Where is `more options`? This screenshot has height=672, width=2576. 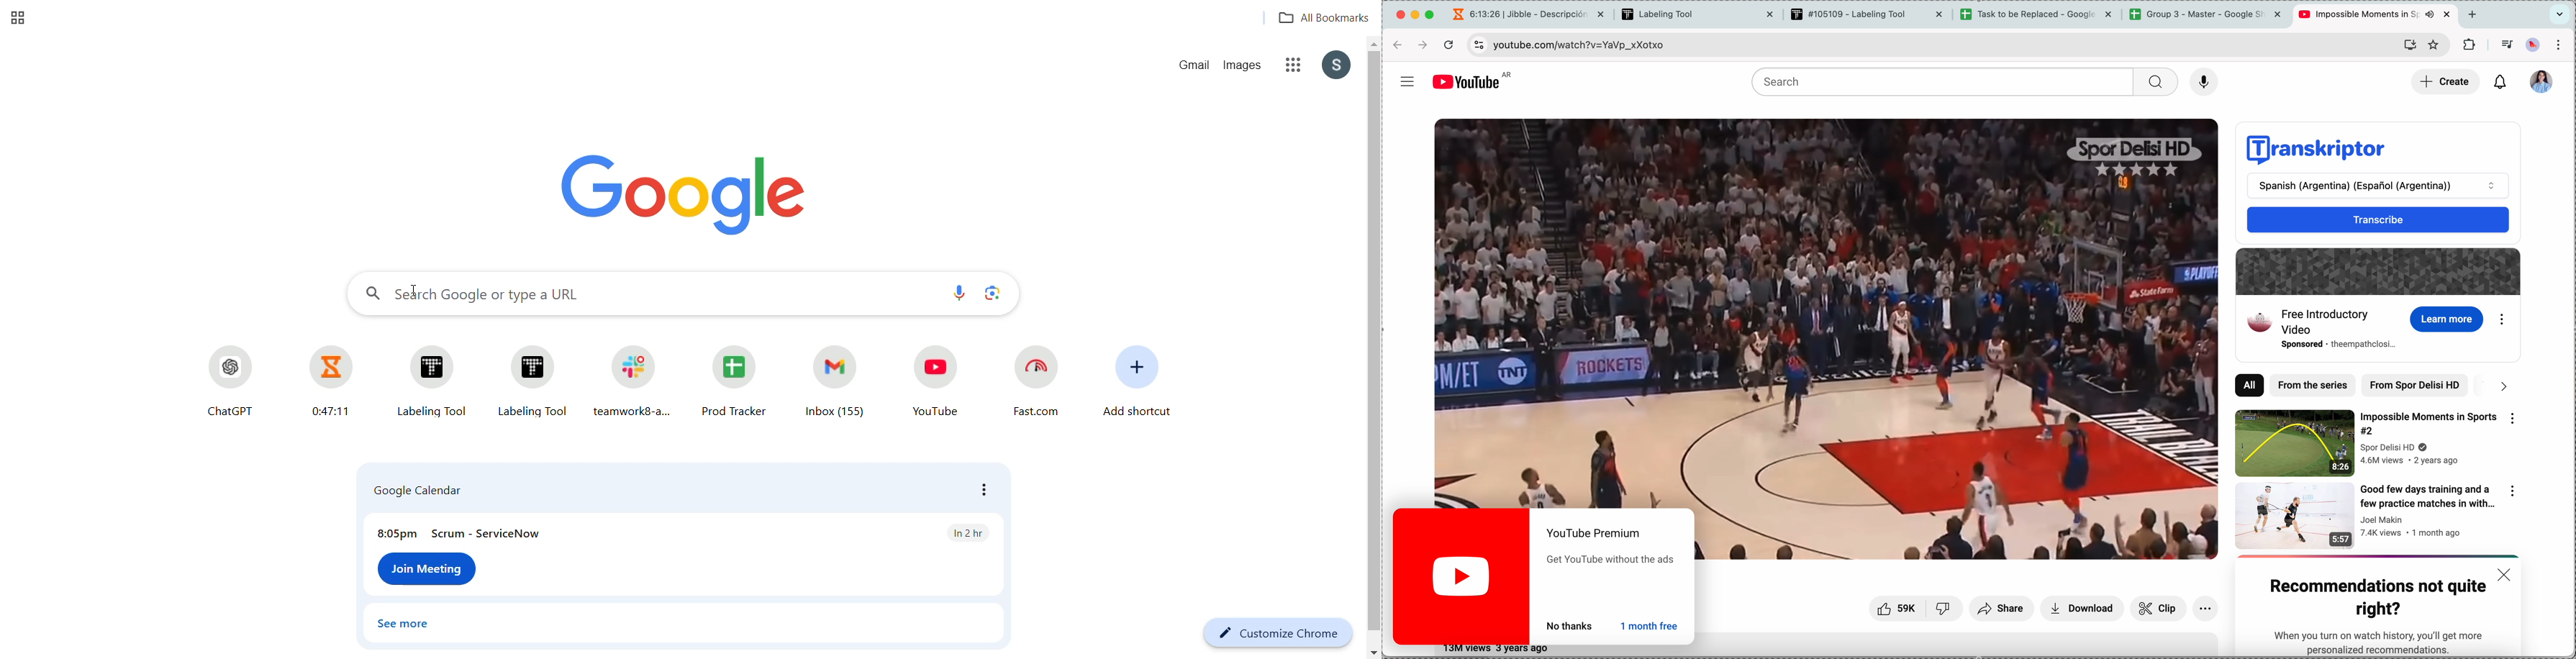
more options is located at coordinates (1407, 81).